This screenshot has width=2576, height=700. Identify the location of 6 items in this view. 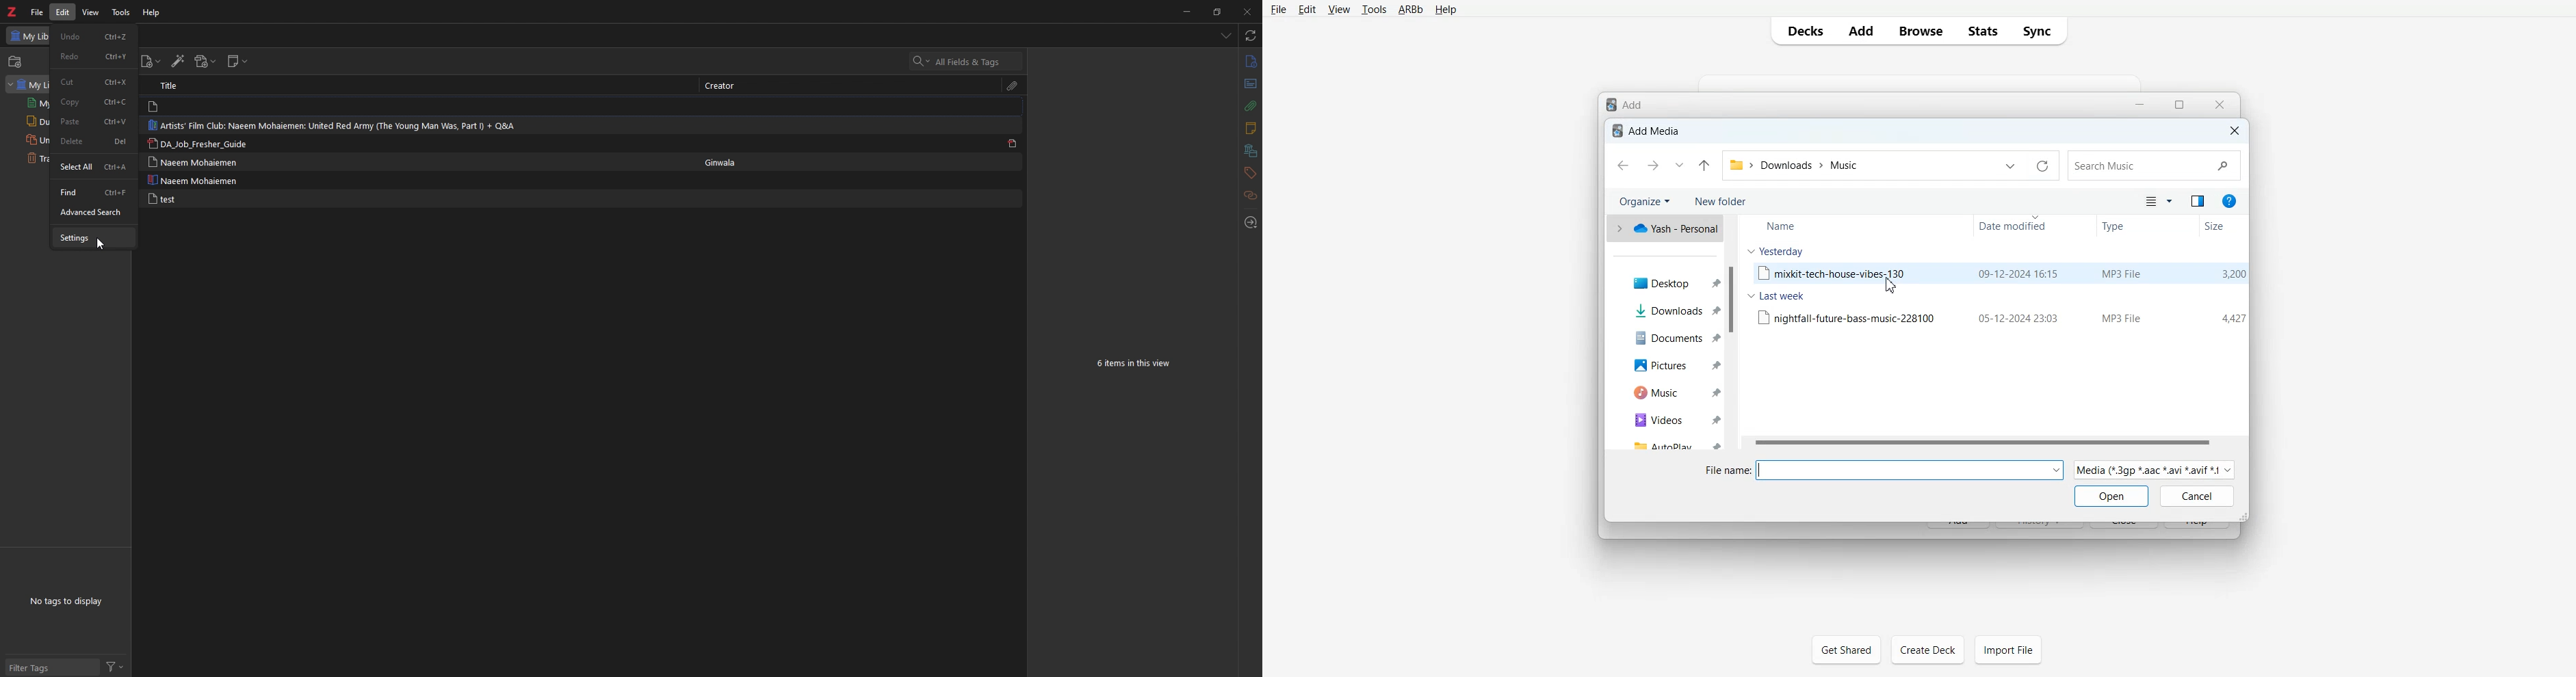
(1136, 364).